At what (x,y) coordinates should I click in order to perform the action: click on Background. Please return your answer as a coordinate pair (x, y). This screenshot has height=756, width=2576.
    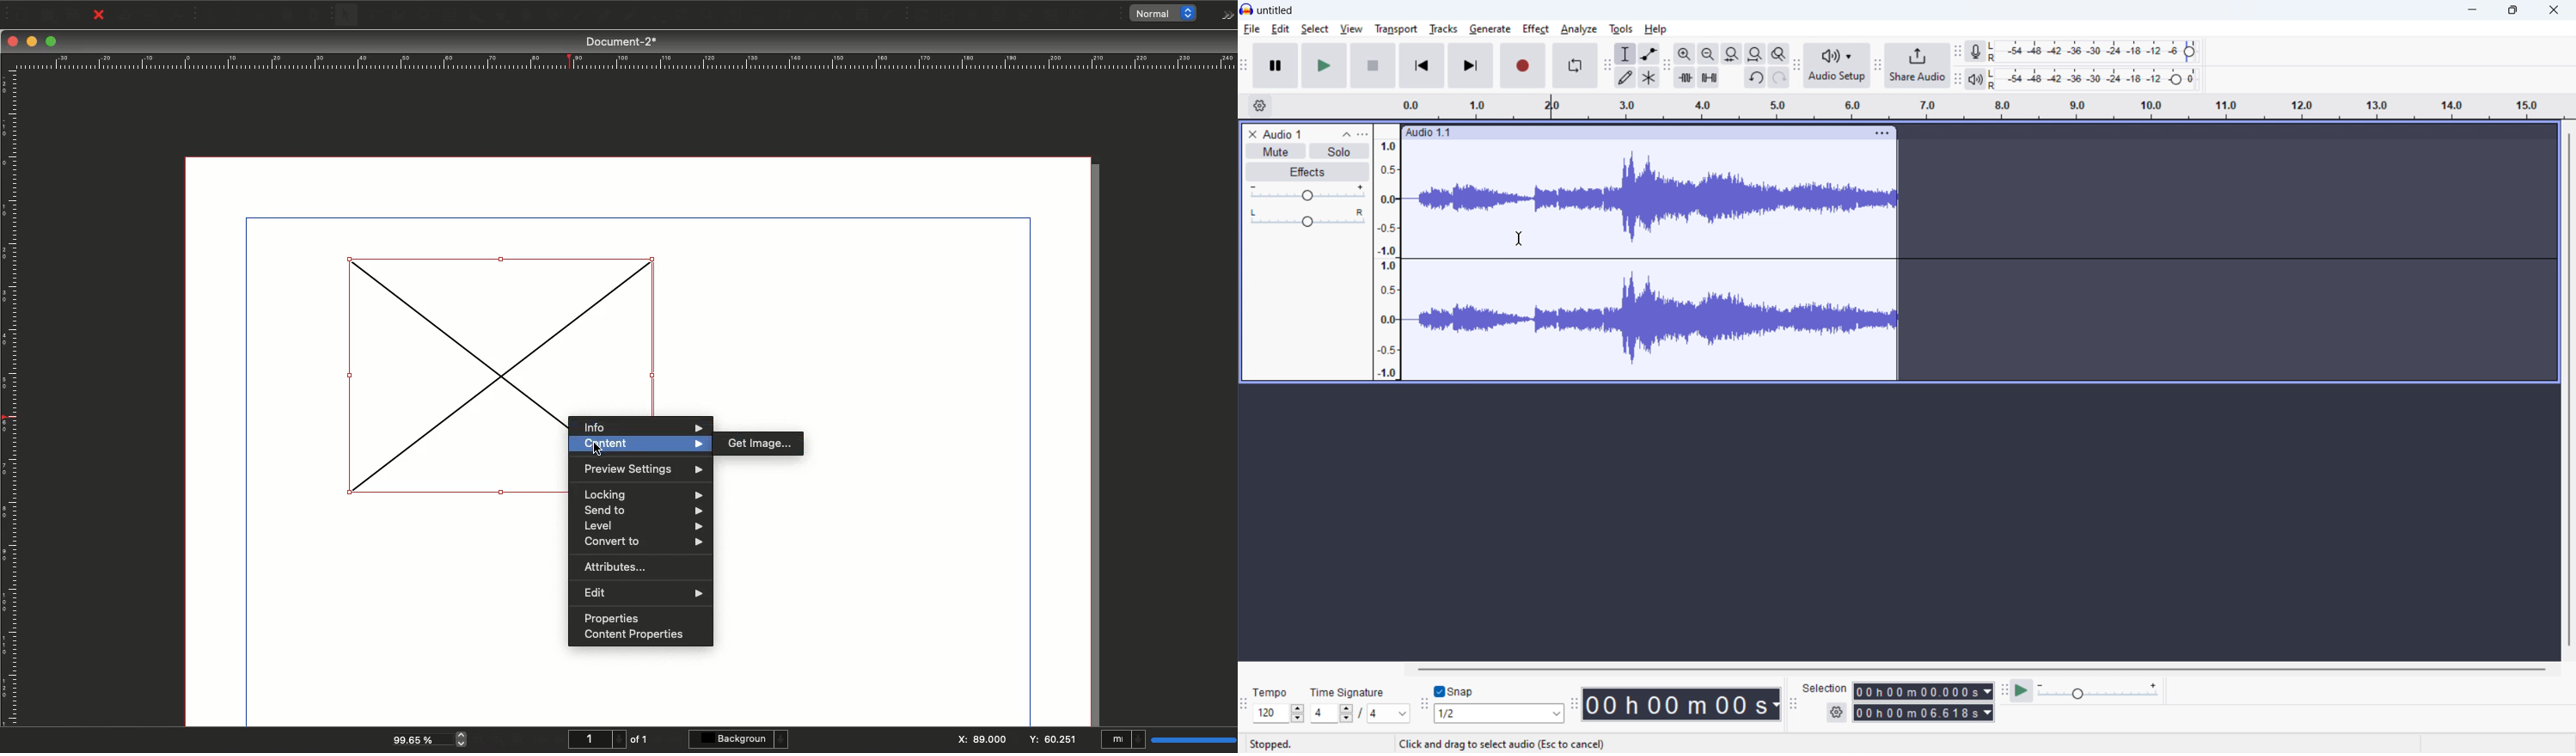
    Looking at the image, I should click on (741, 739).